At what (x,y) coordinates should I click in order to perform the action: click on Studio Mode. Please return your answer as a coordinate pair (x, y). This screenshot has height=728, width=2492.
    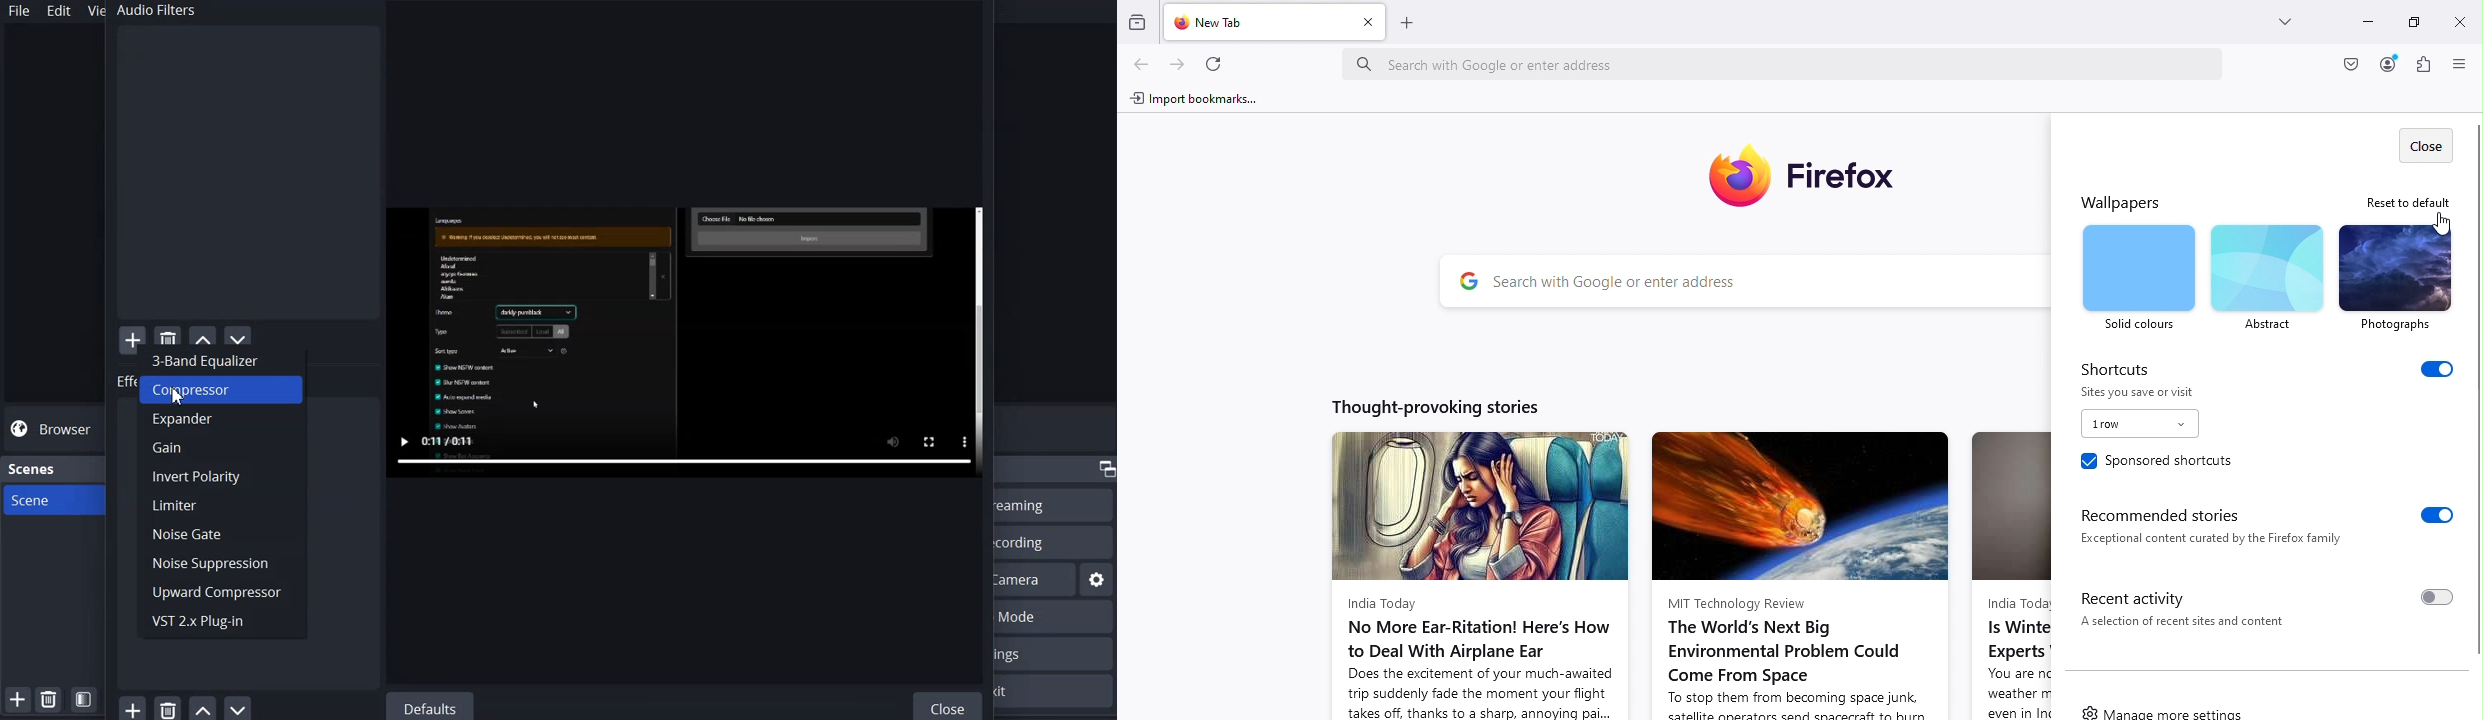
    Looking at the image, I should click on (1056, 618).